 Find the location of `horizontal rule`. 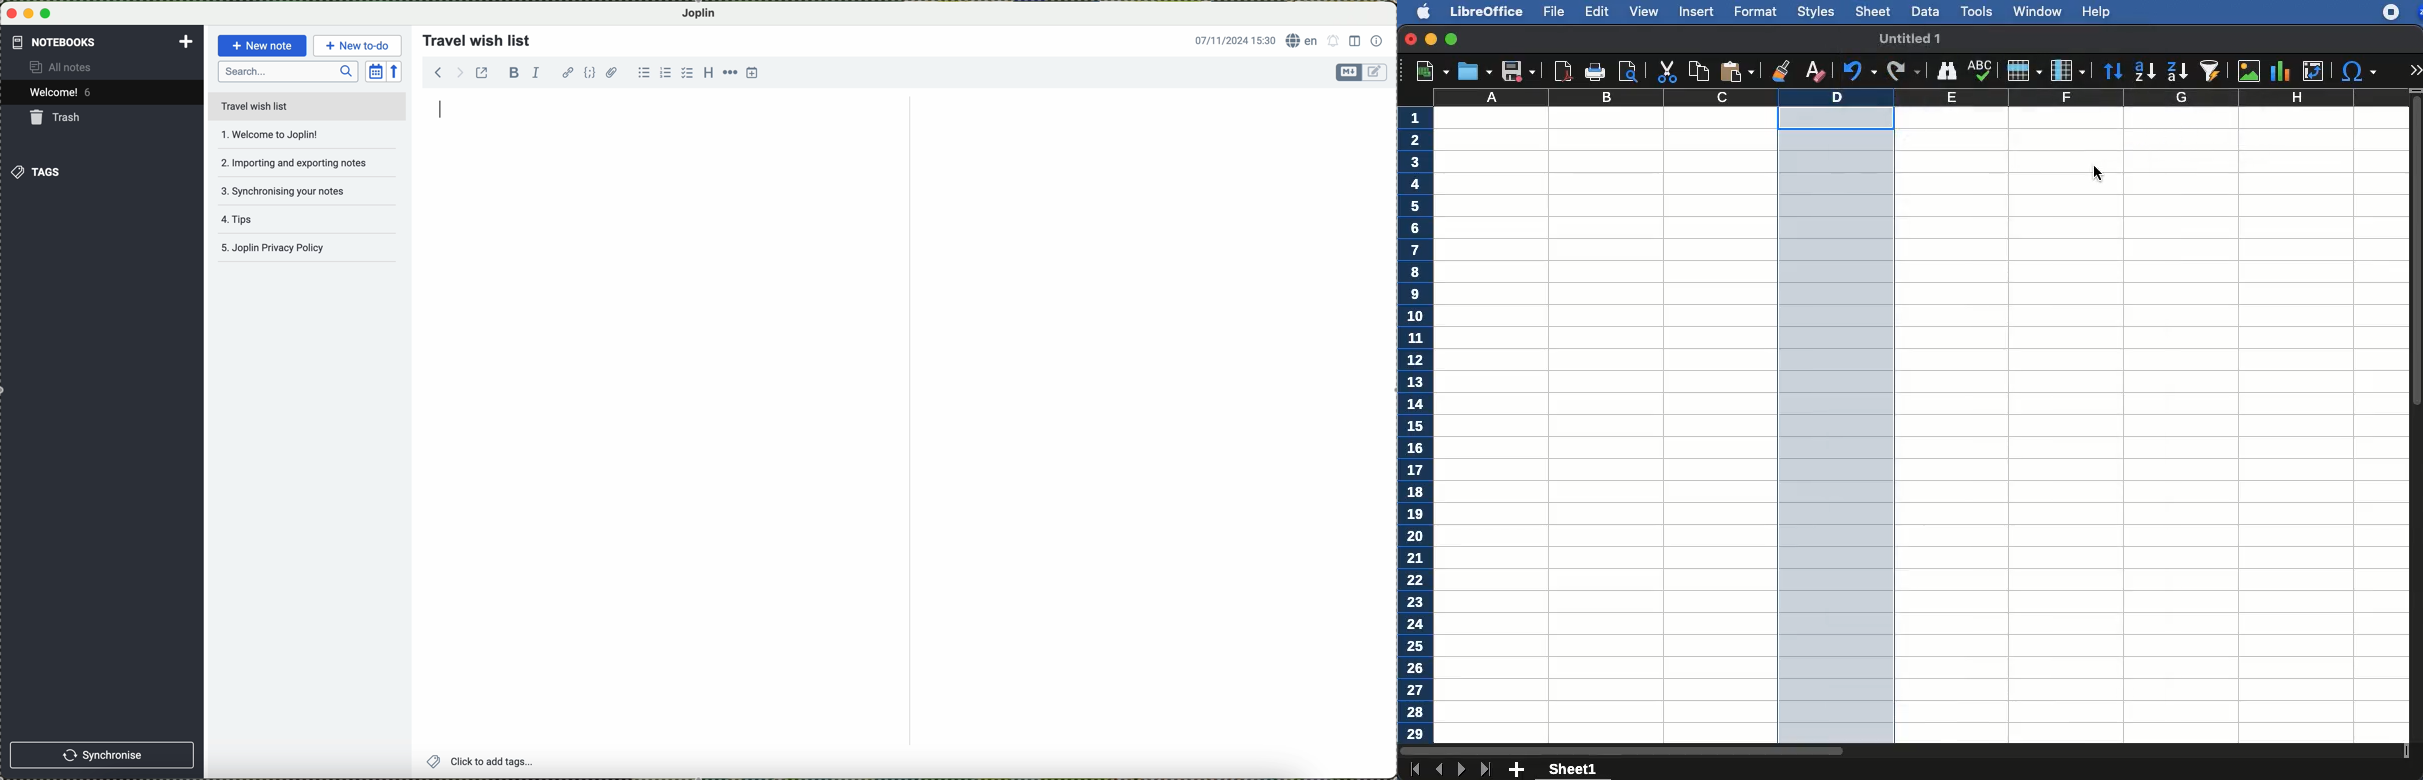

horizontal rule is located at coordinates (728, 72).